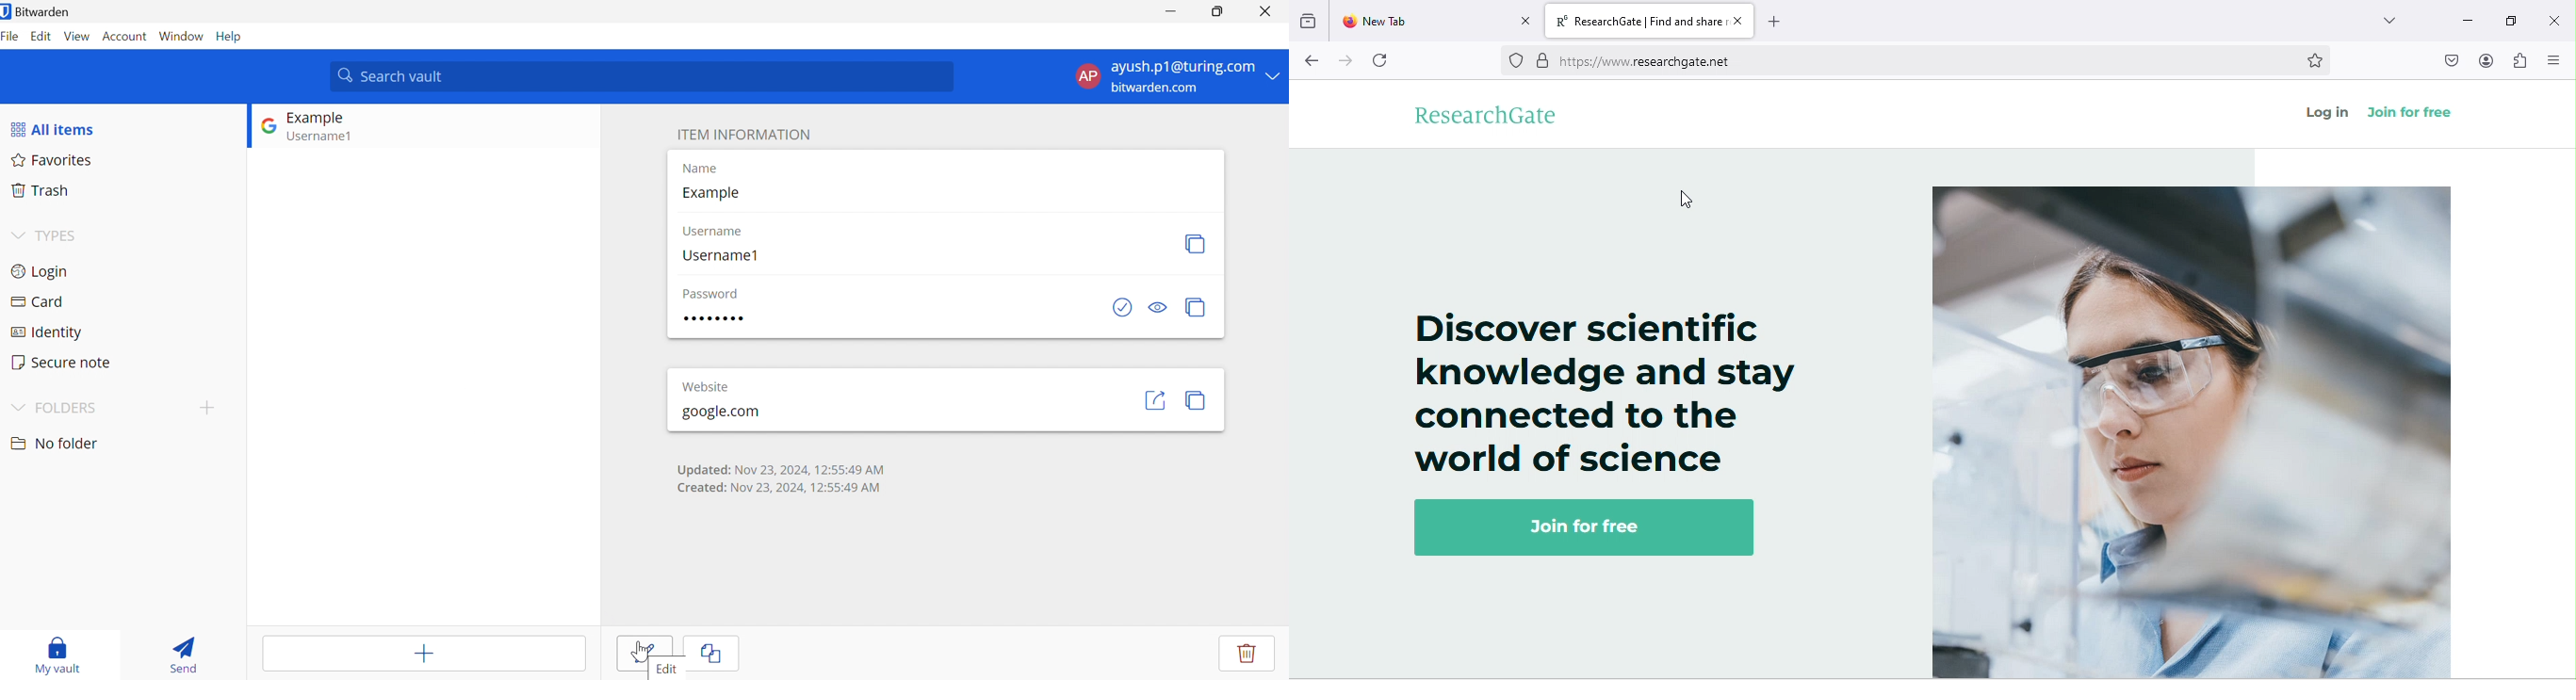 The width and height of the screenshot is (2576, 700). Describe the element at coordinates (53, 128) in the screenshot. I see `All items` at that location.